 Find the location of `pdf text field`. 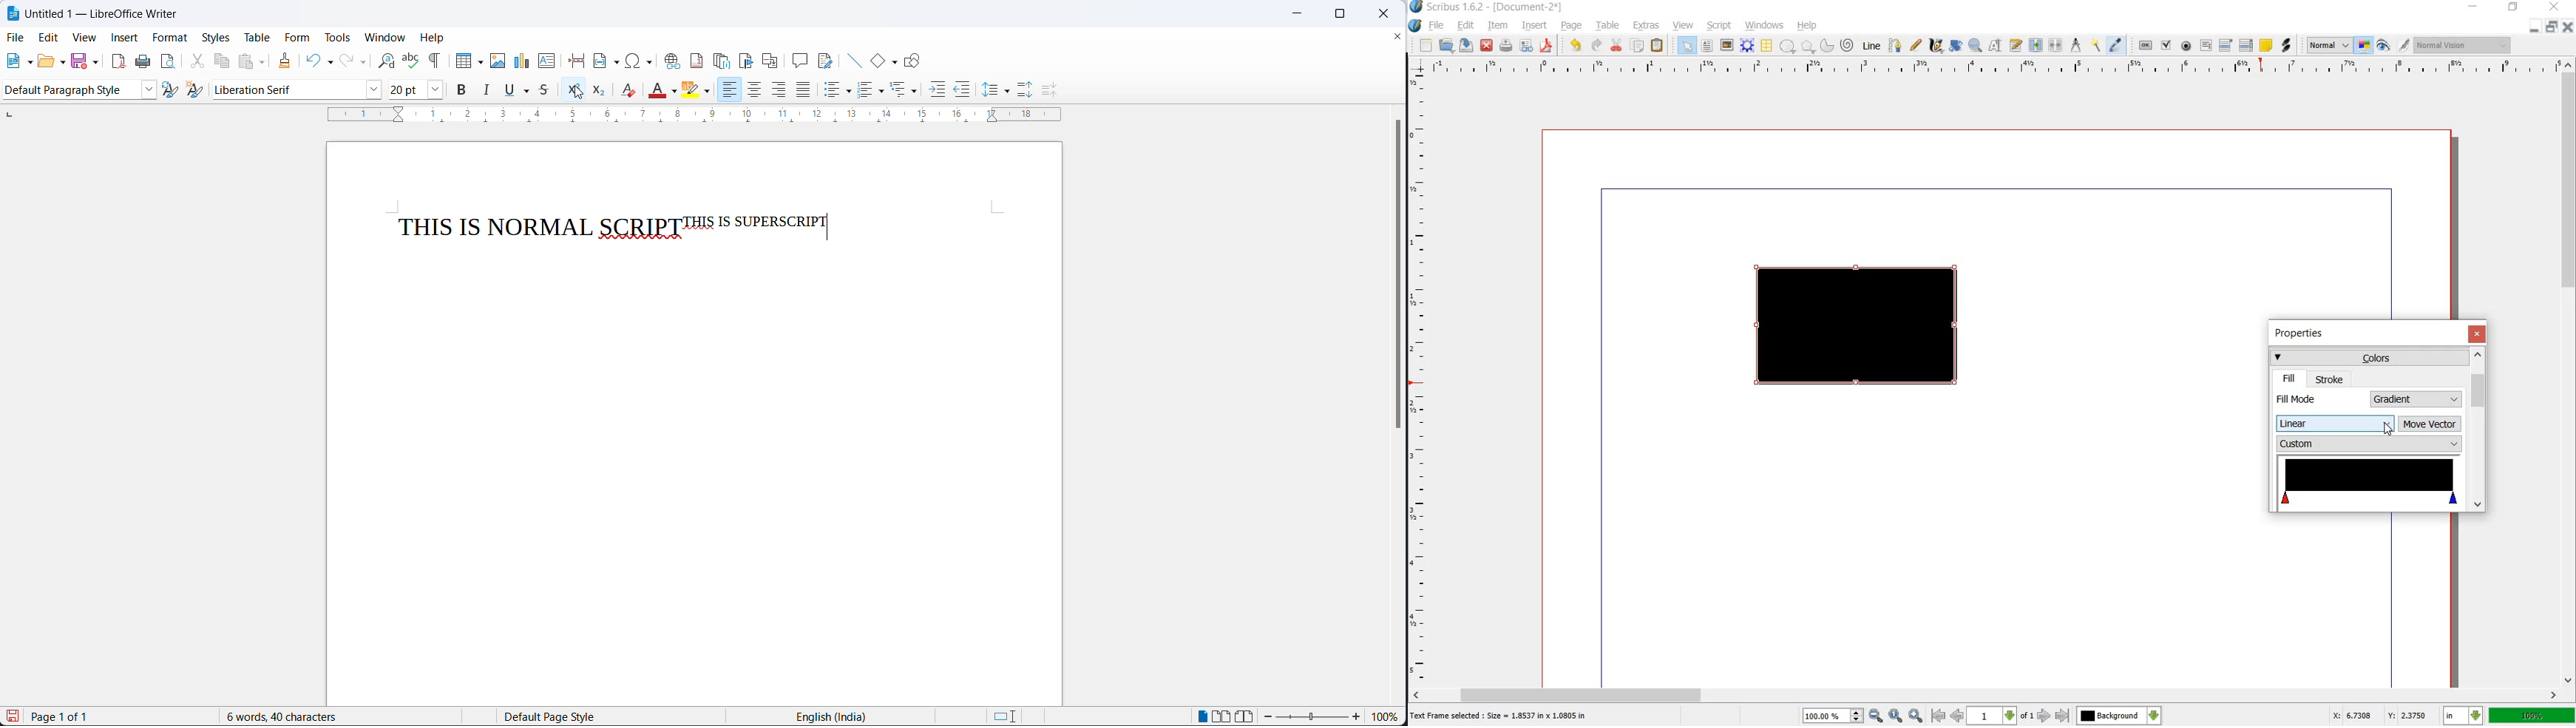

pdf text field is located at coordinates (2205, 45).